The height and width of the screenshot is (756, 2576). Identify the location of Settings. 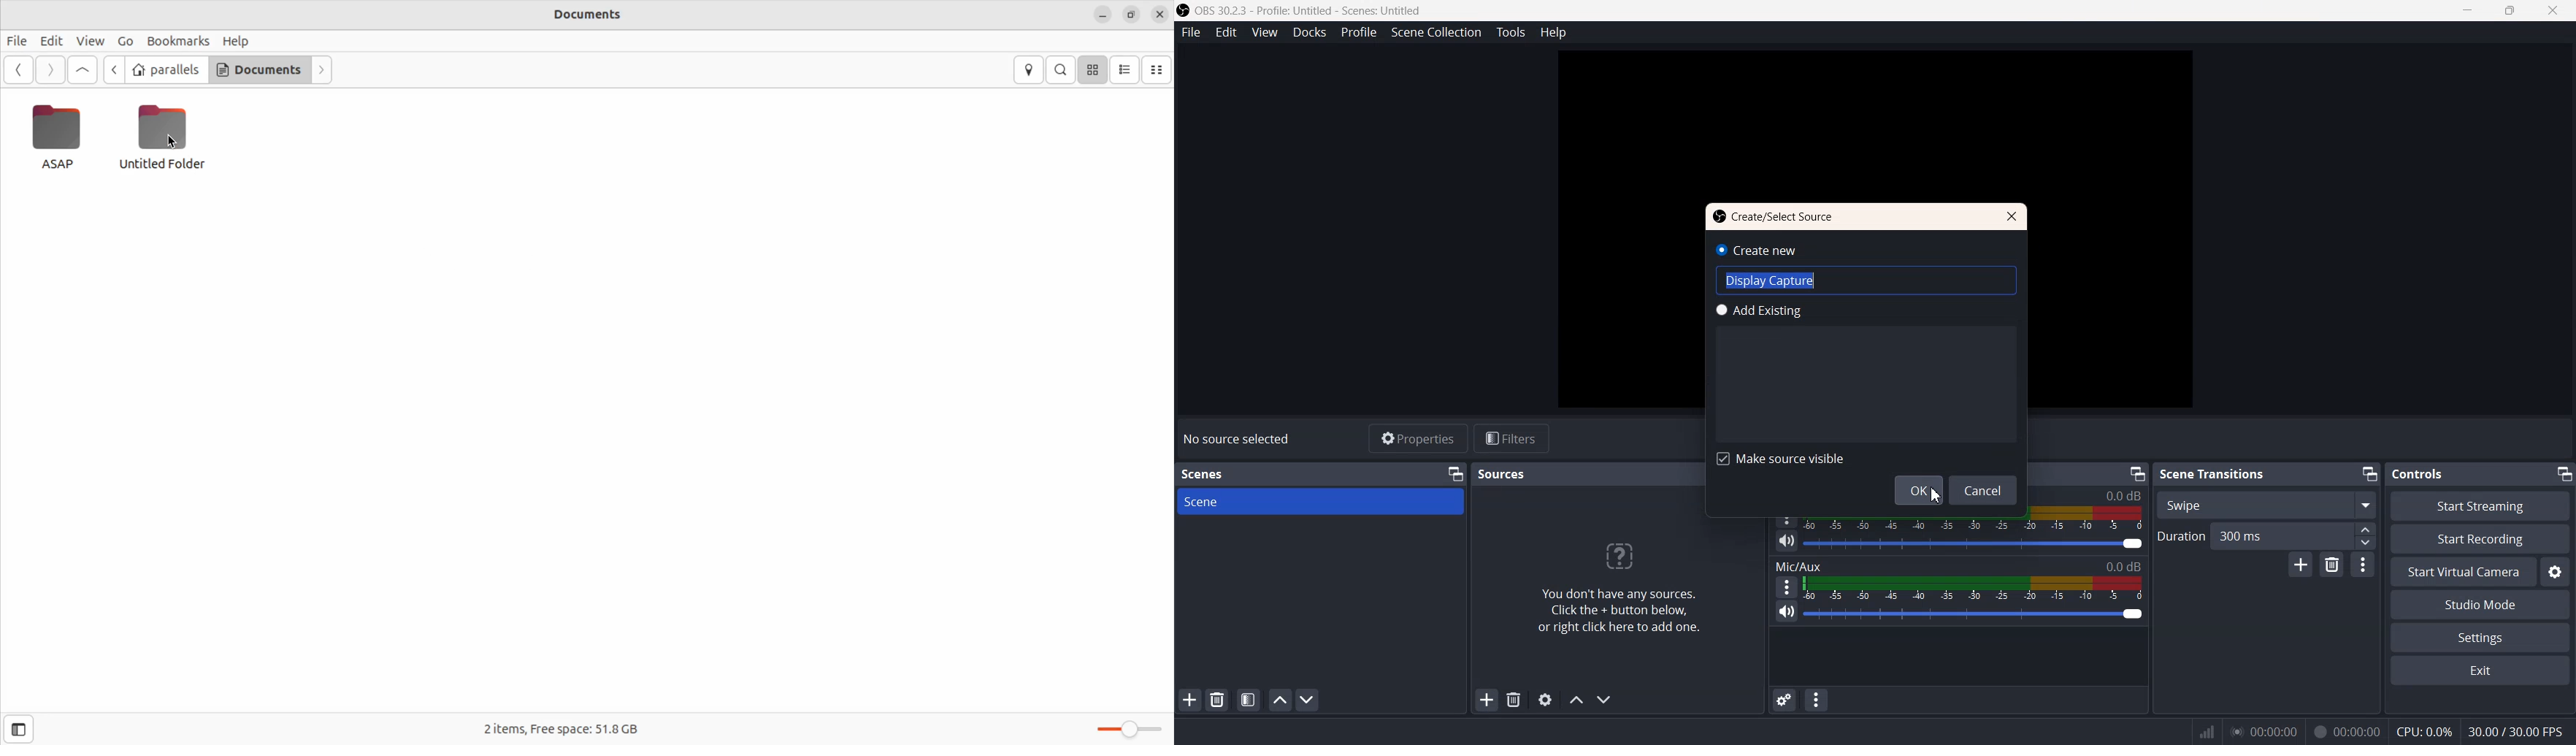
(2555, 572).